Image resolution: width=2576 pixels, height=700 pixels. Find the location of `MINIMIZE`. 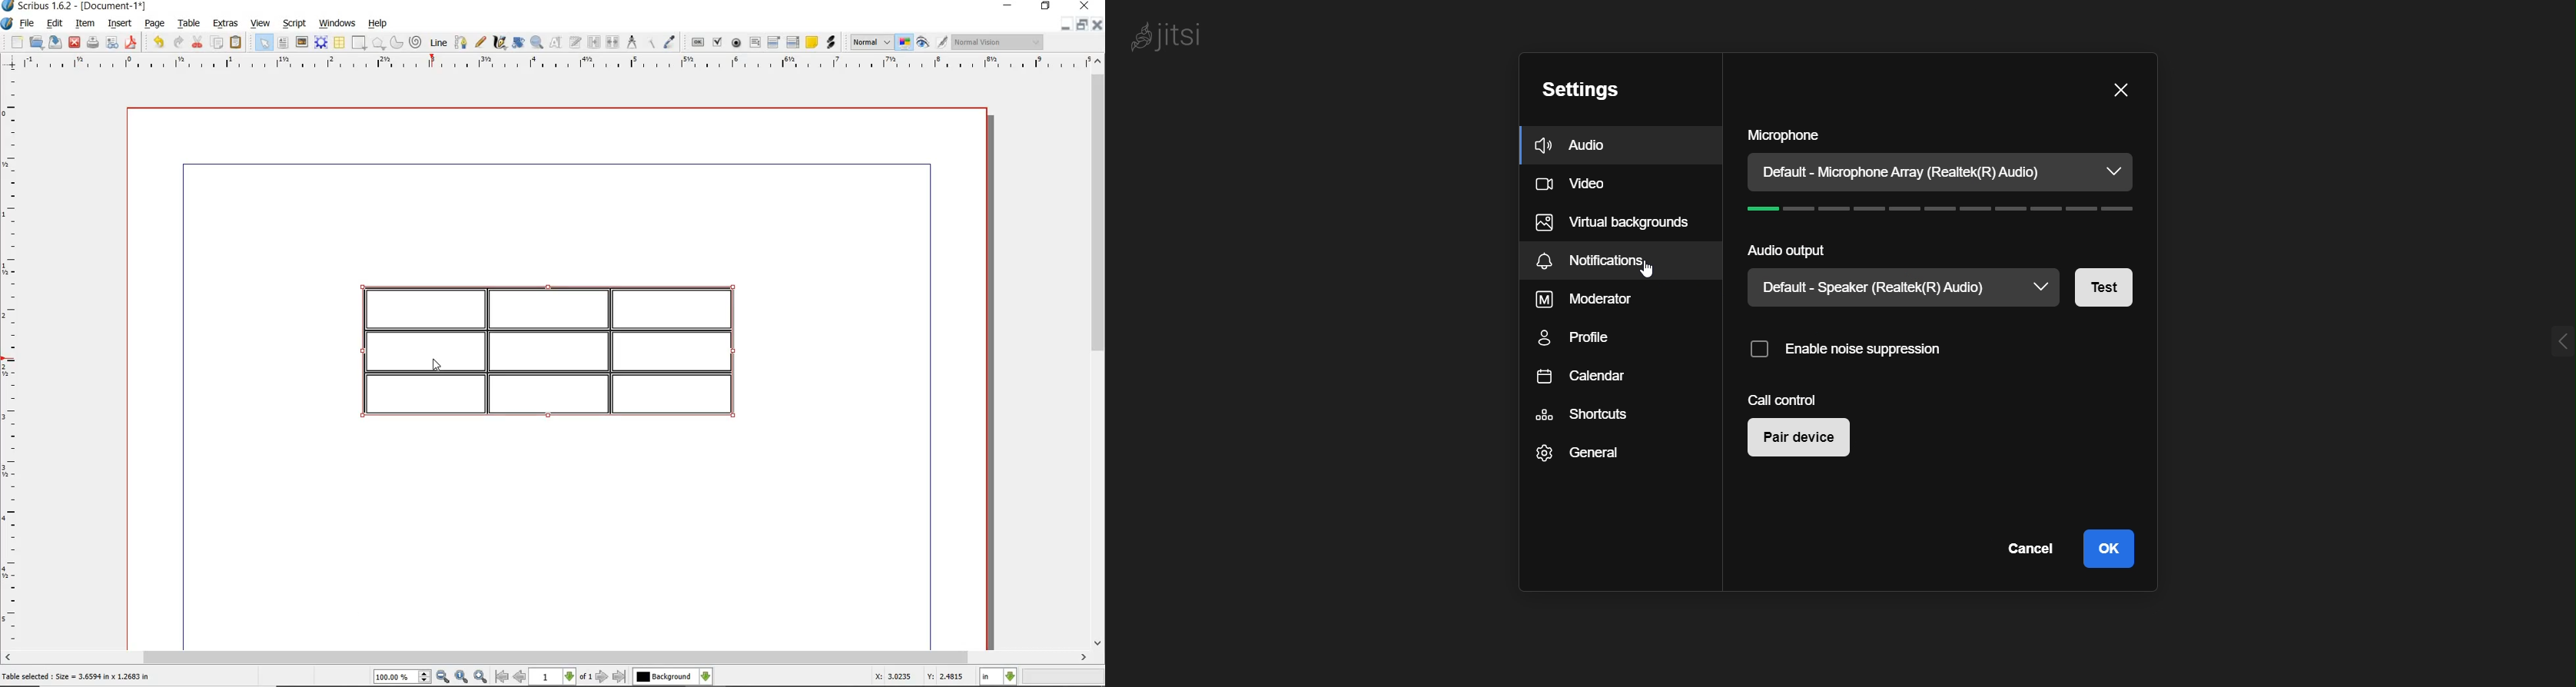

MINIMIZE is located at coordinates (1067, 24).